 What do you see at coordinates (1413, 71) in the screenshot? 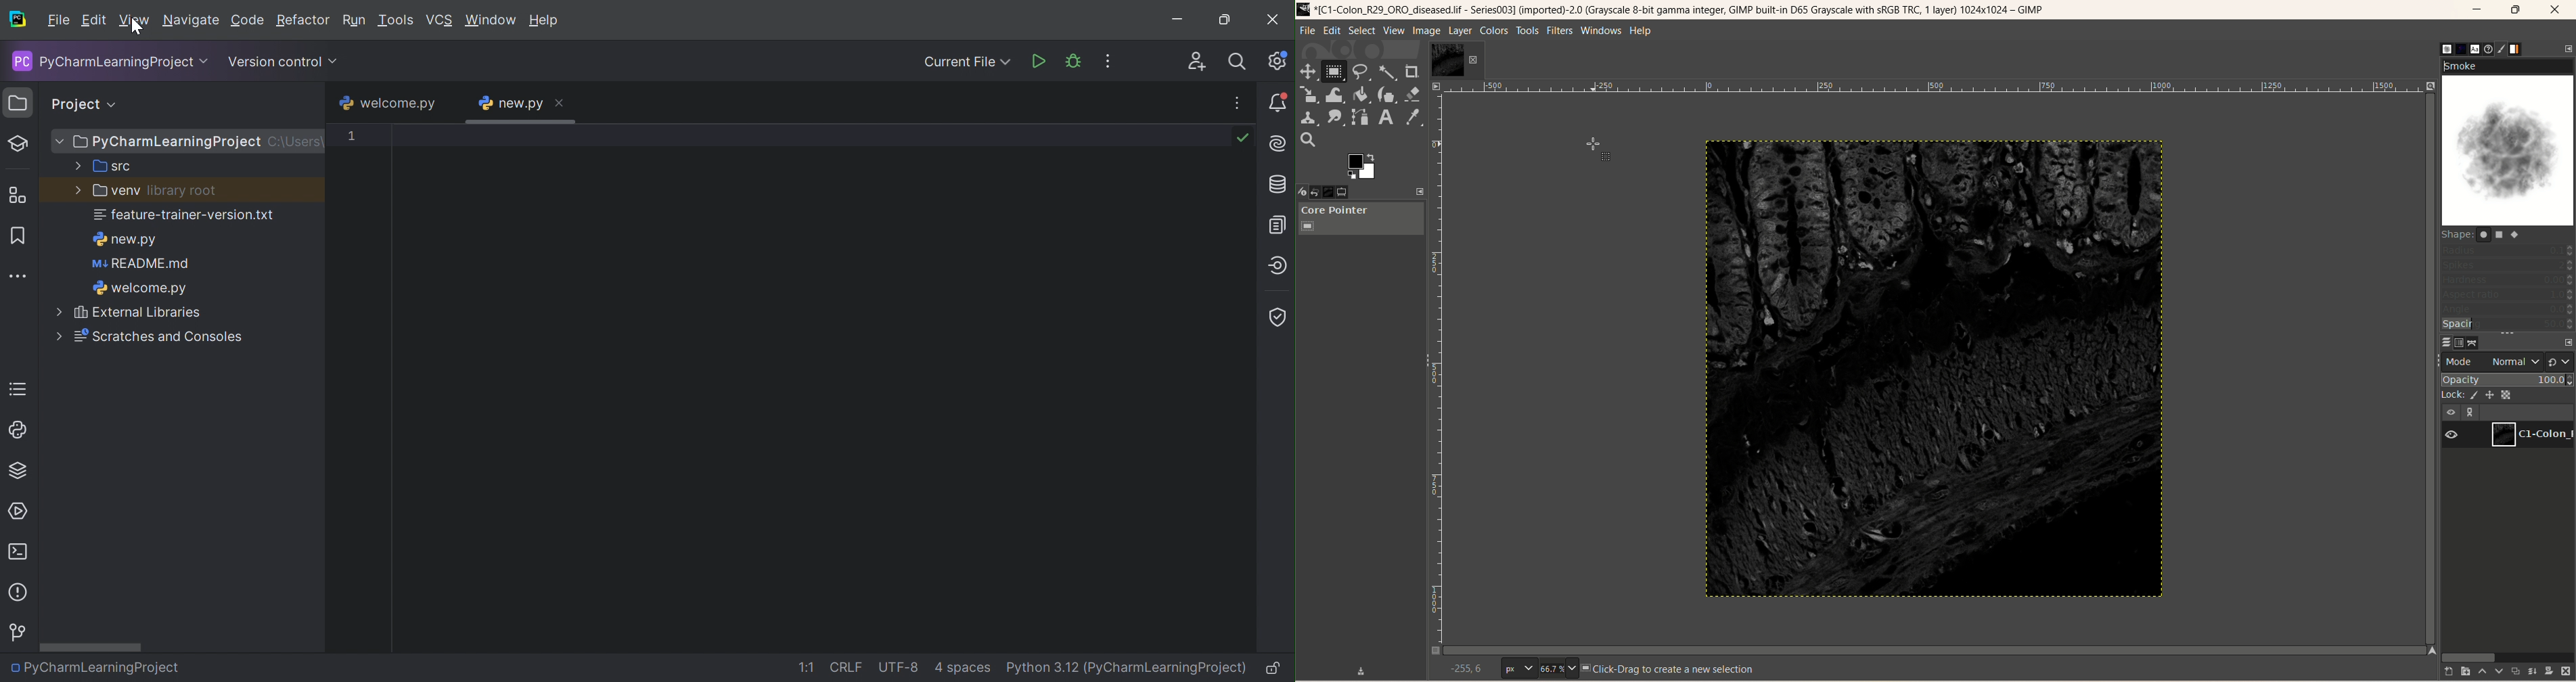
I see `crop tool` at bounding box center [1413, 71].